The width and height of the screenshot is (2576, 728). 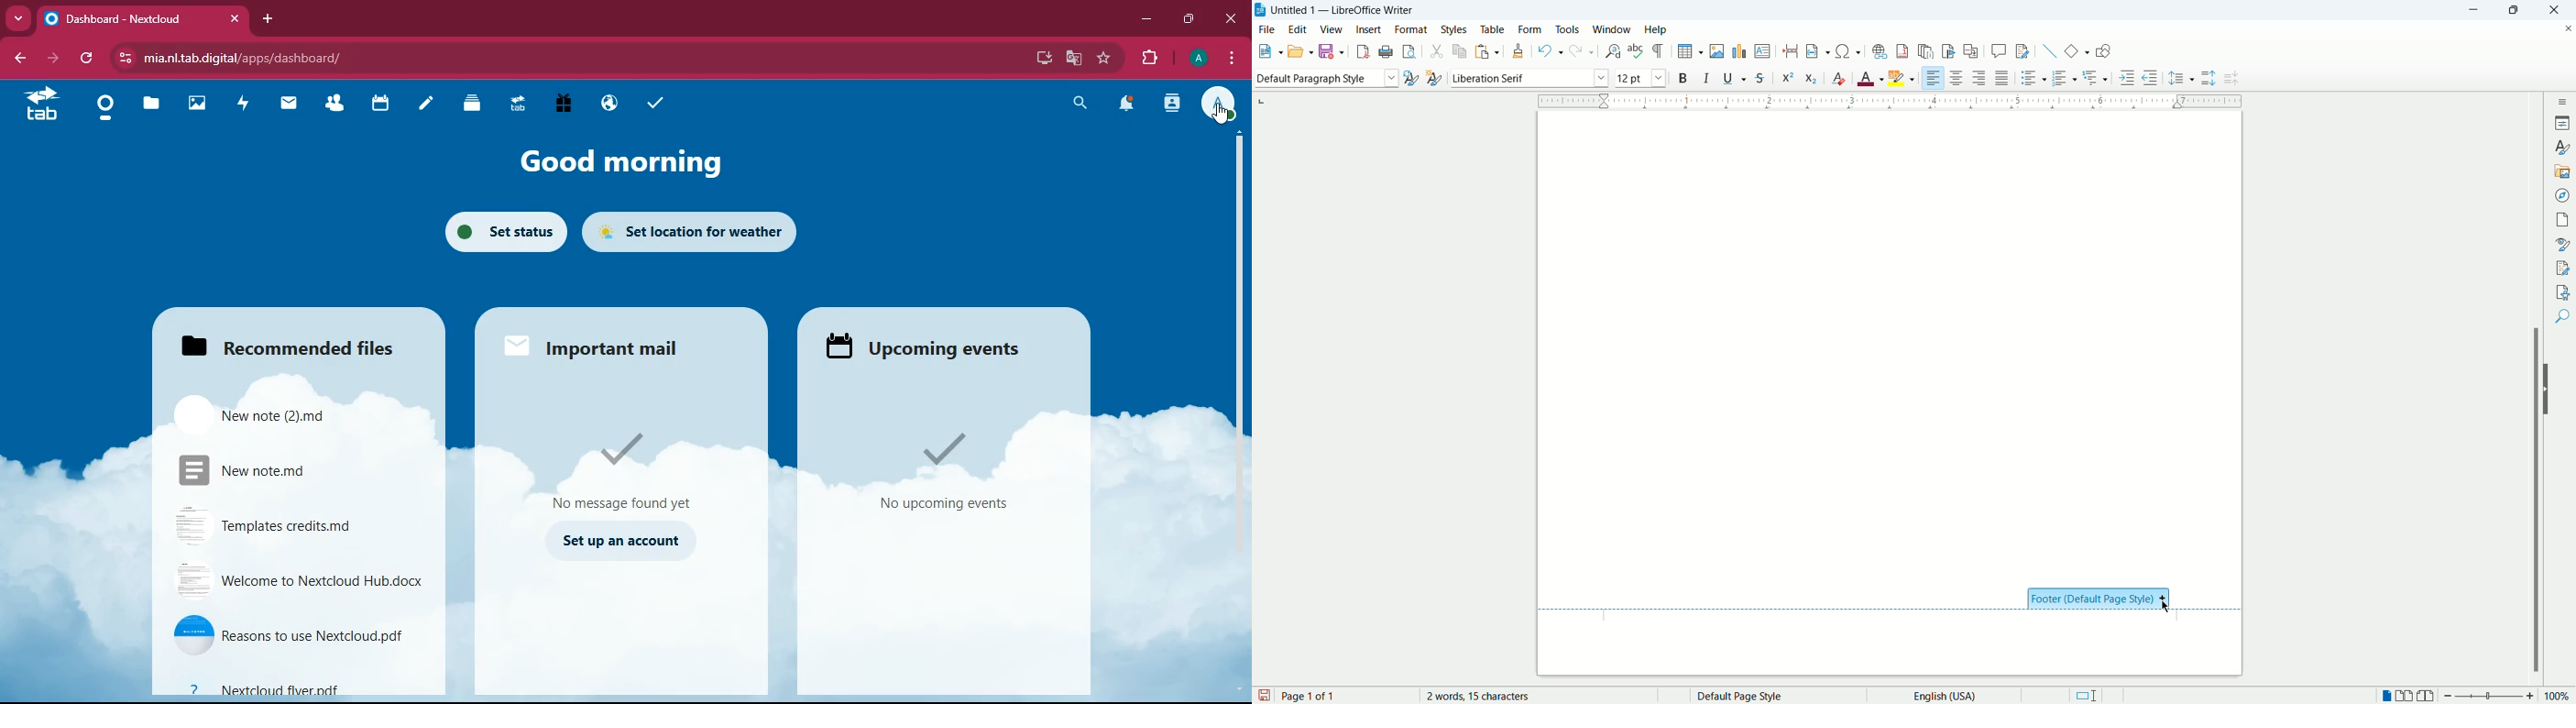 I want to click on format, so click(x=1411, y=30).